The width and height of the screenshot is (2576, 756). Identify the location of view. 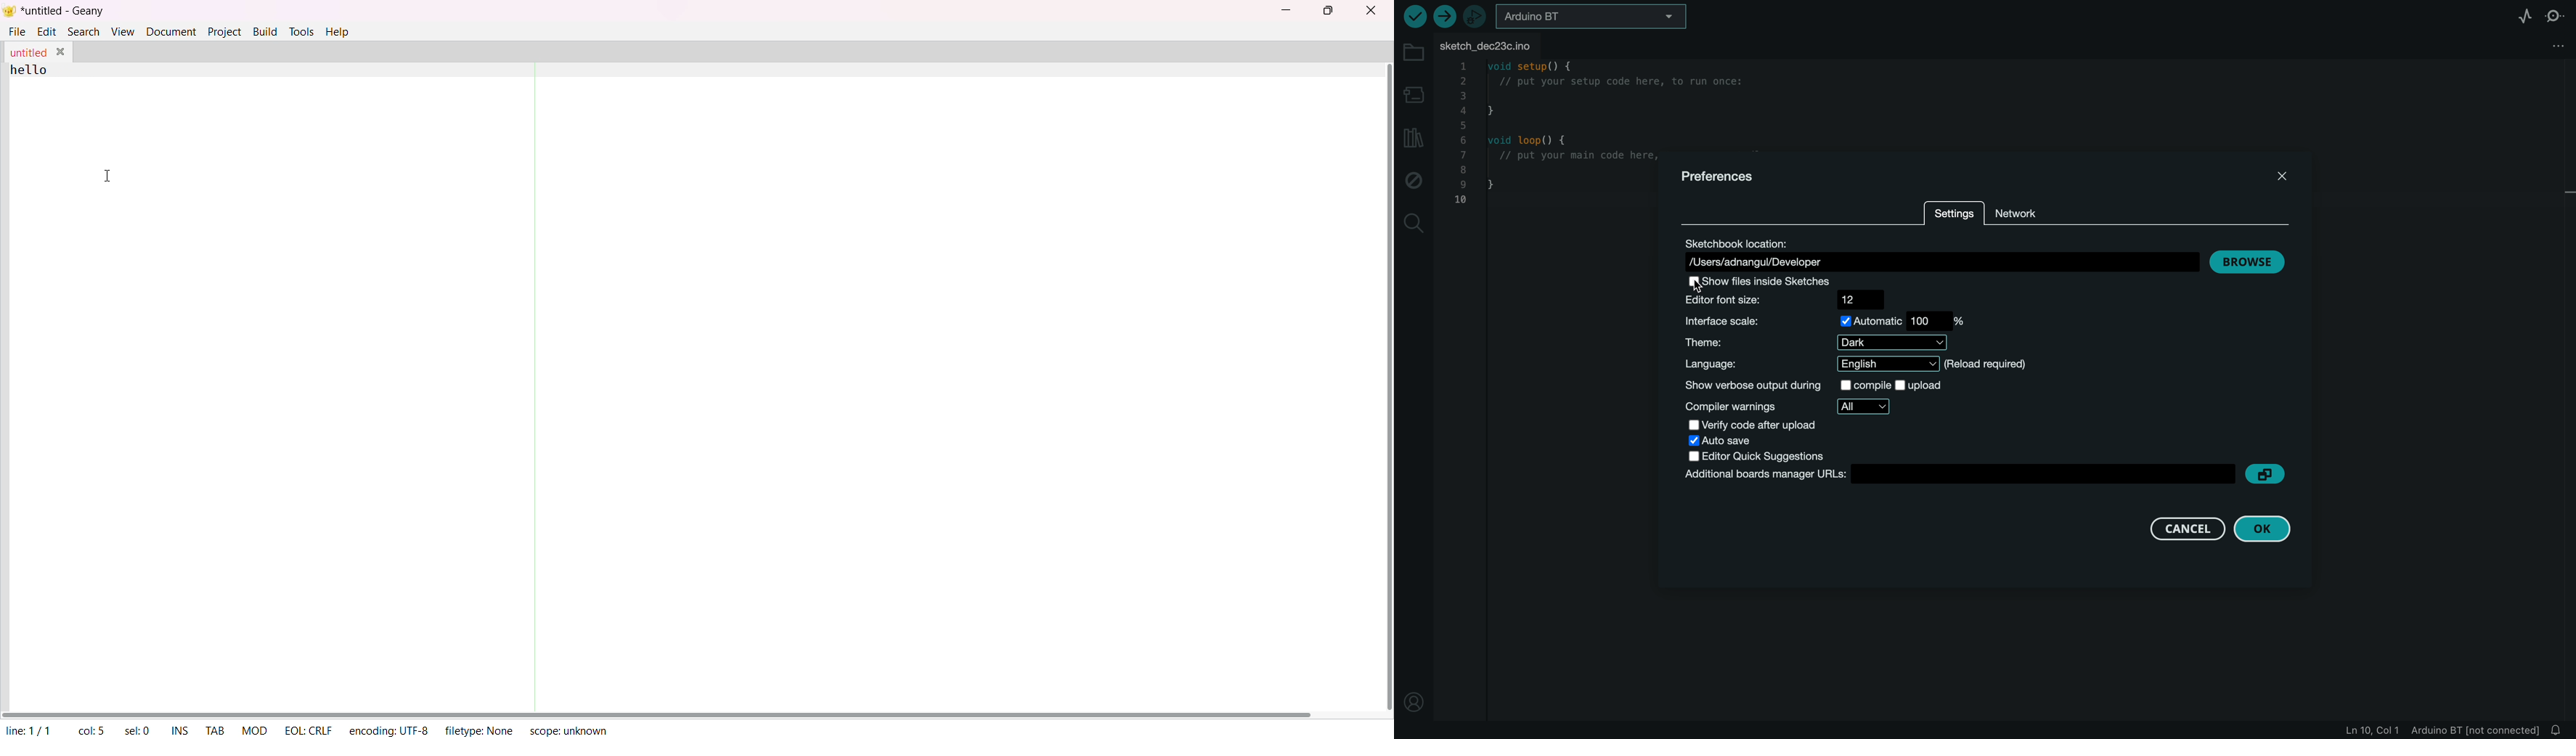
(123, 32).